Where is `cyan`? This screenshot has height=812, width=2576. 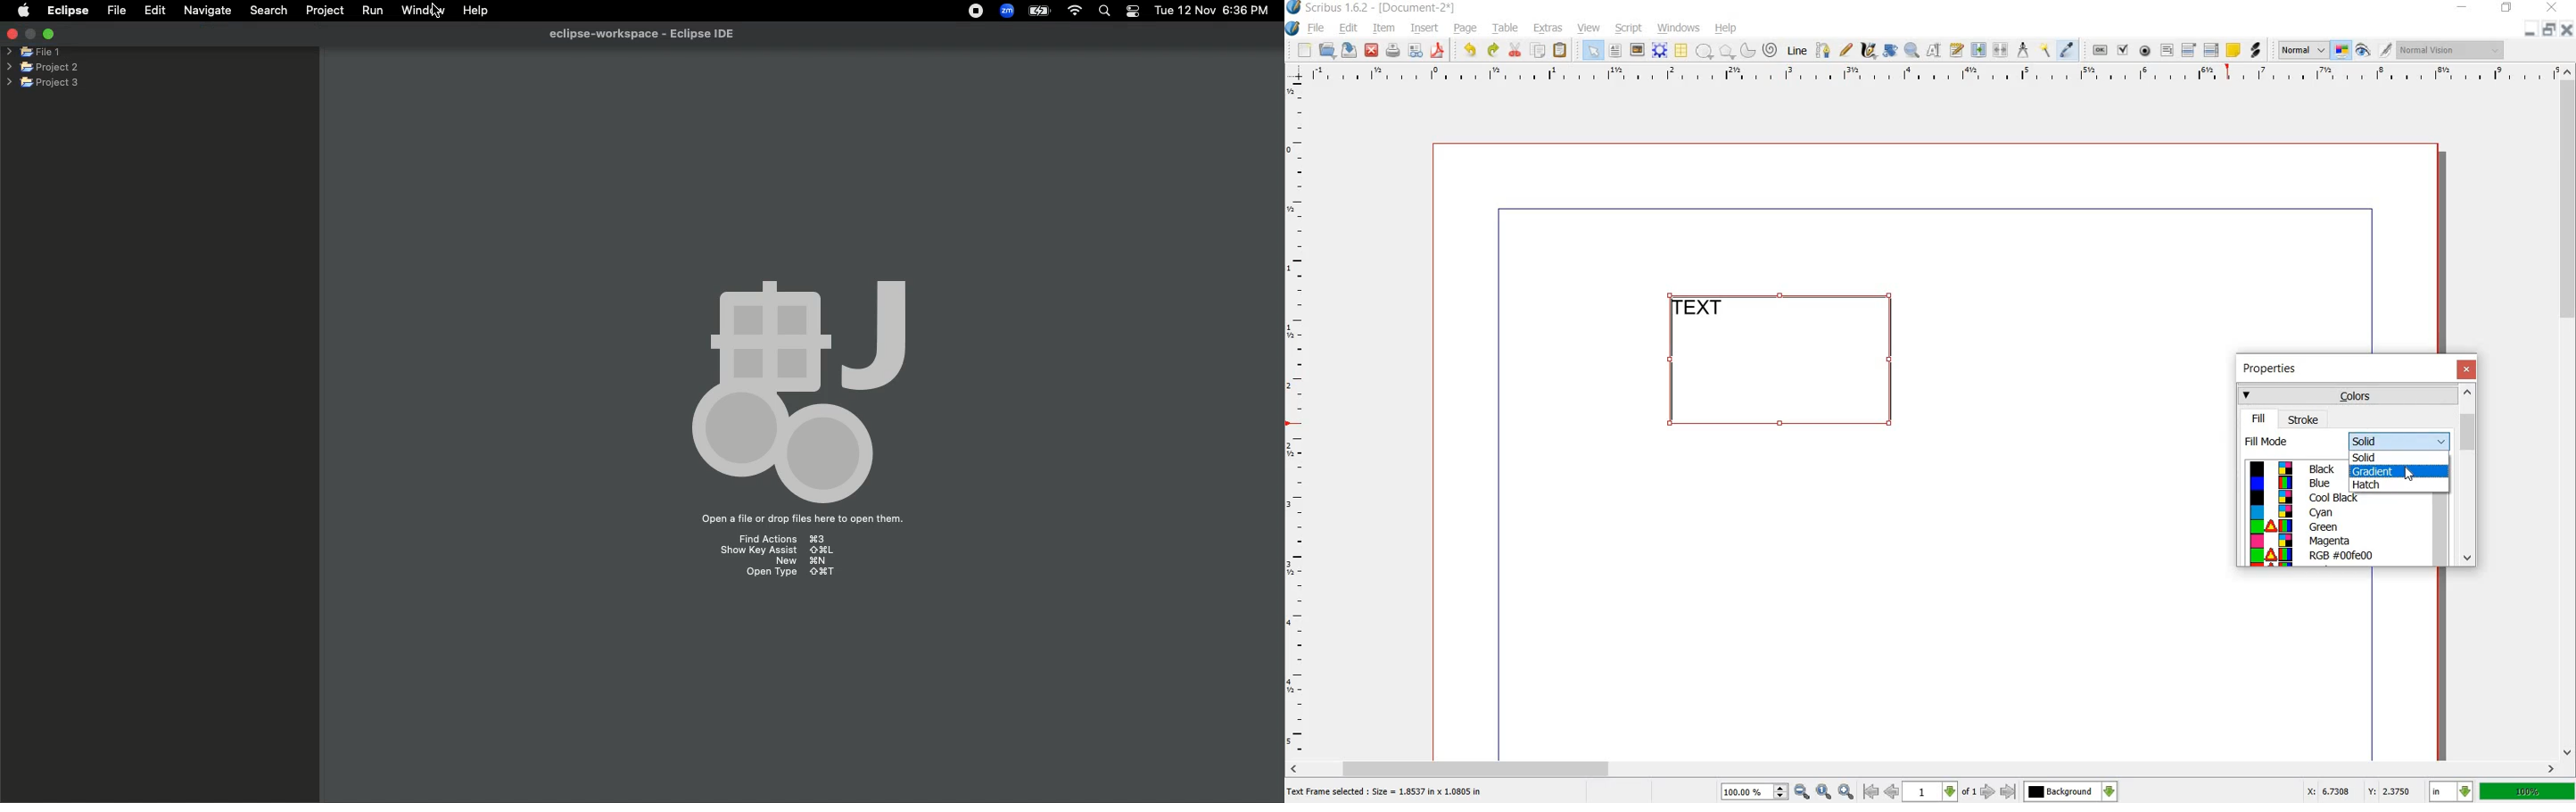
cyan is located at coordinates (2322, 513).